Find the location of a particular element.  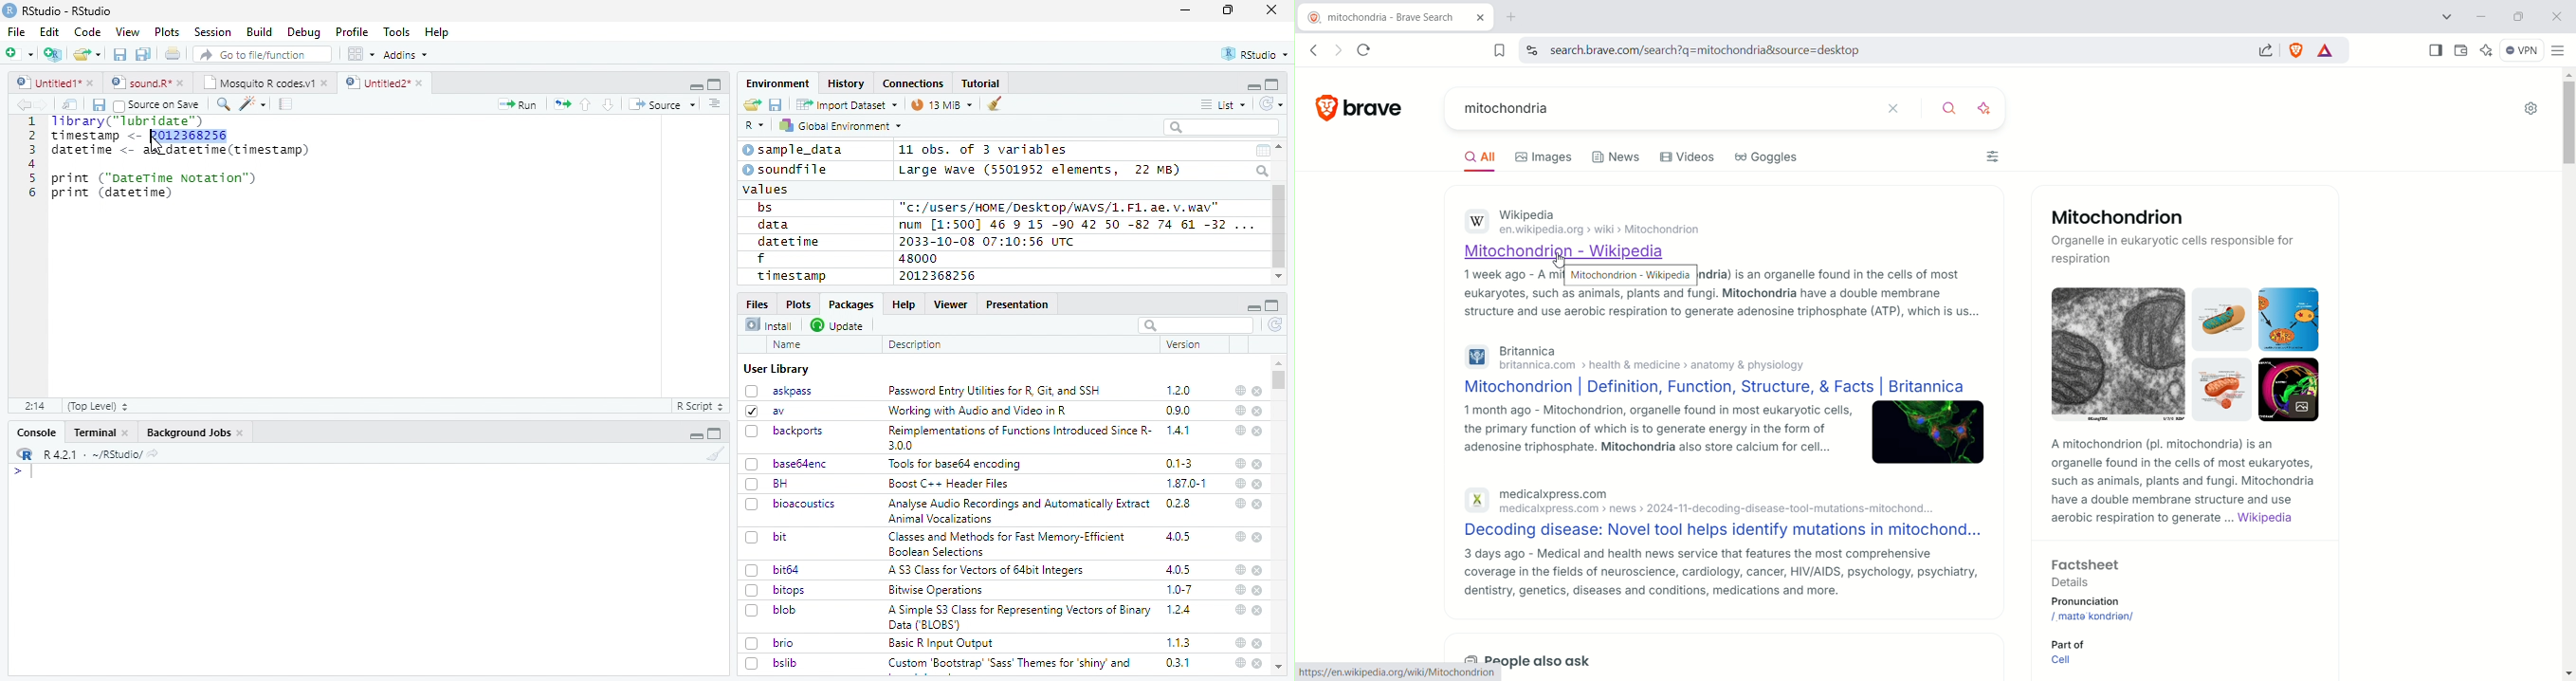

base64enc is located at coordinates (787, 463).